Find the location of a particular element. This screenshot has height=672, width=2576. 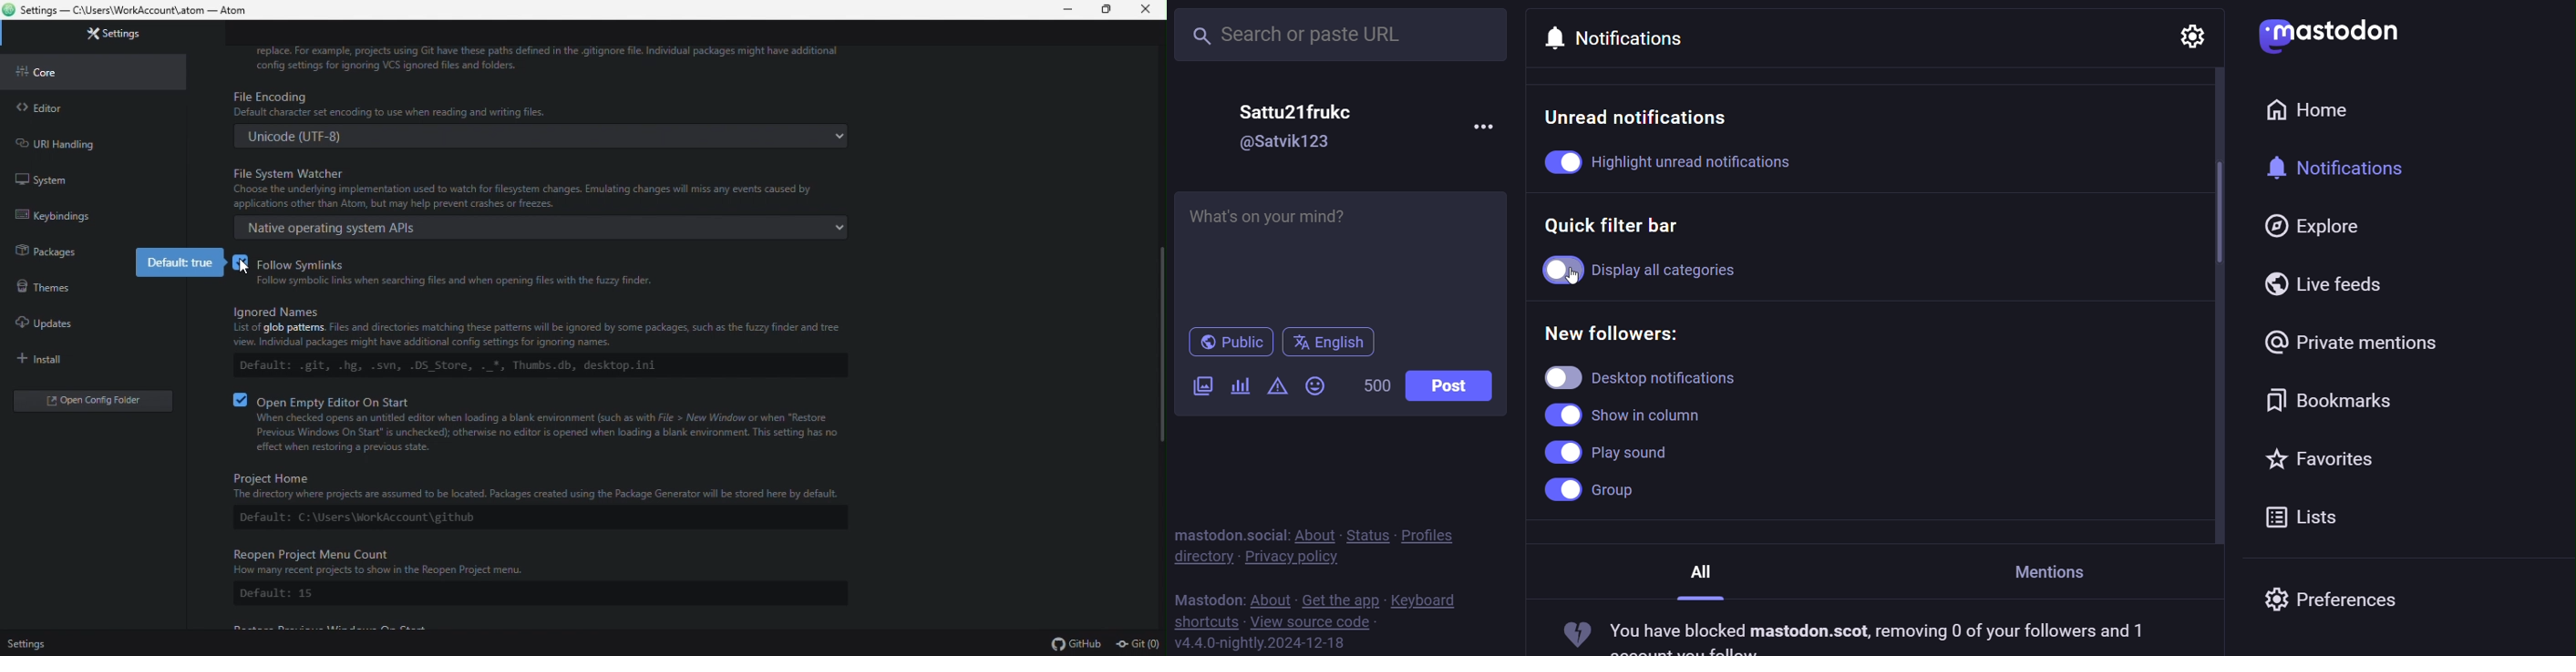

play sound is located at coordinates (1610, 452).